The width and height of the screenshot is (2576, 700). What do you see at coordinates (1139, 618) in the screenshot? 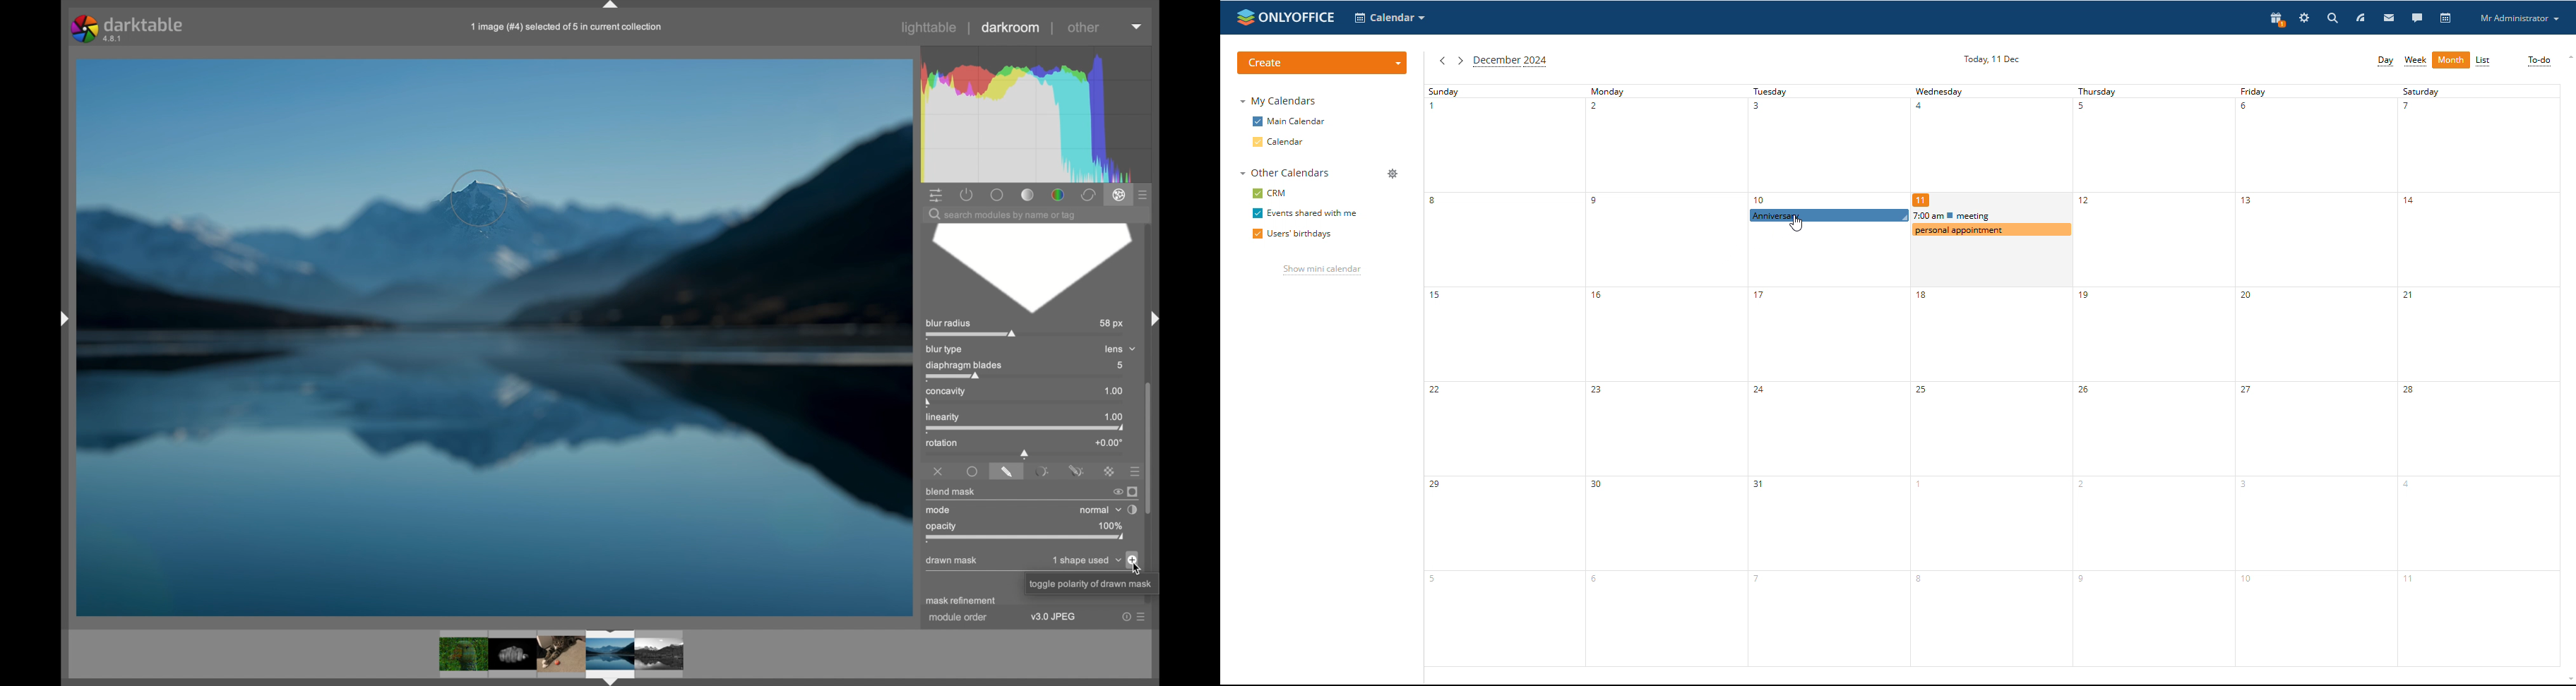
I see `more options` at bounding box center [1139, 618].